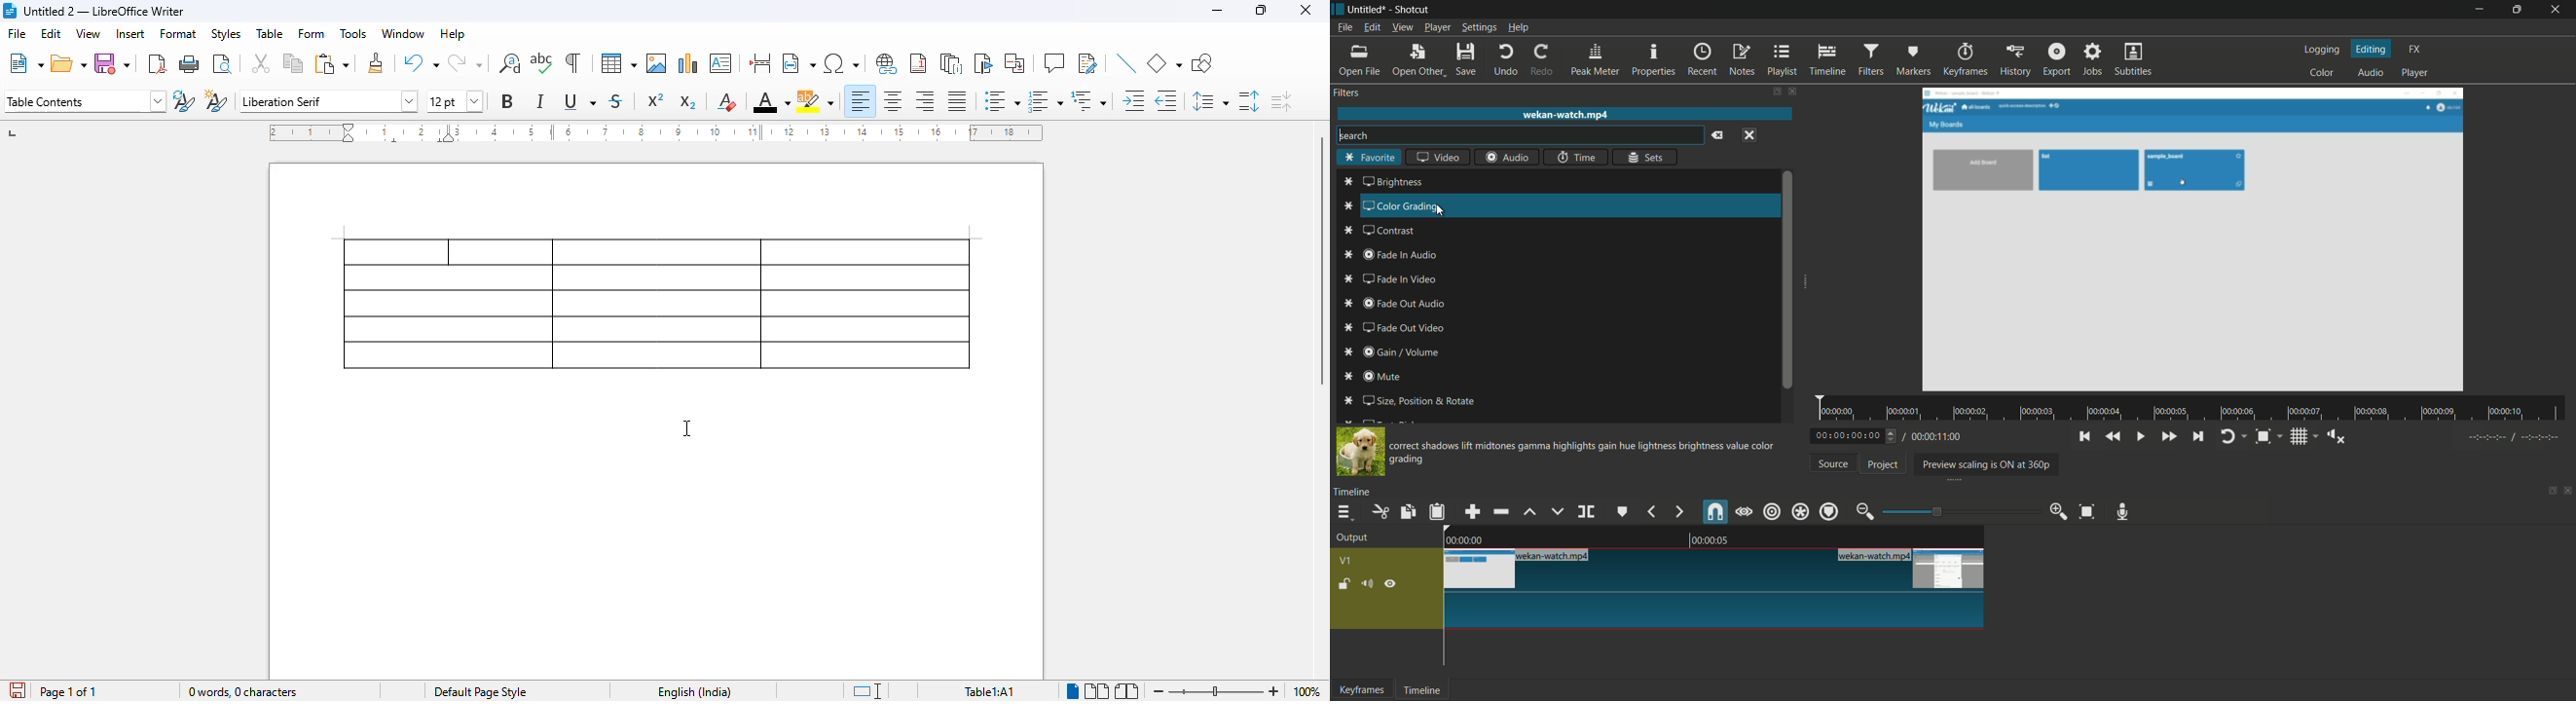  Describe the element at coordinates (422, 62) in the screenshot. I see `undo` at that location.